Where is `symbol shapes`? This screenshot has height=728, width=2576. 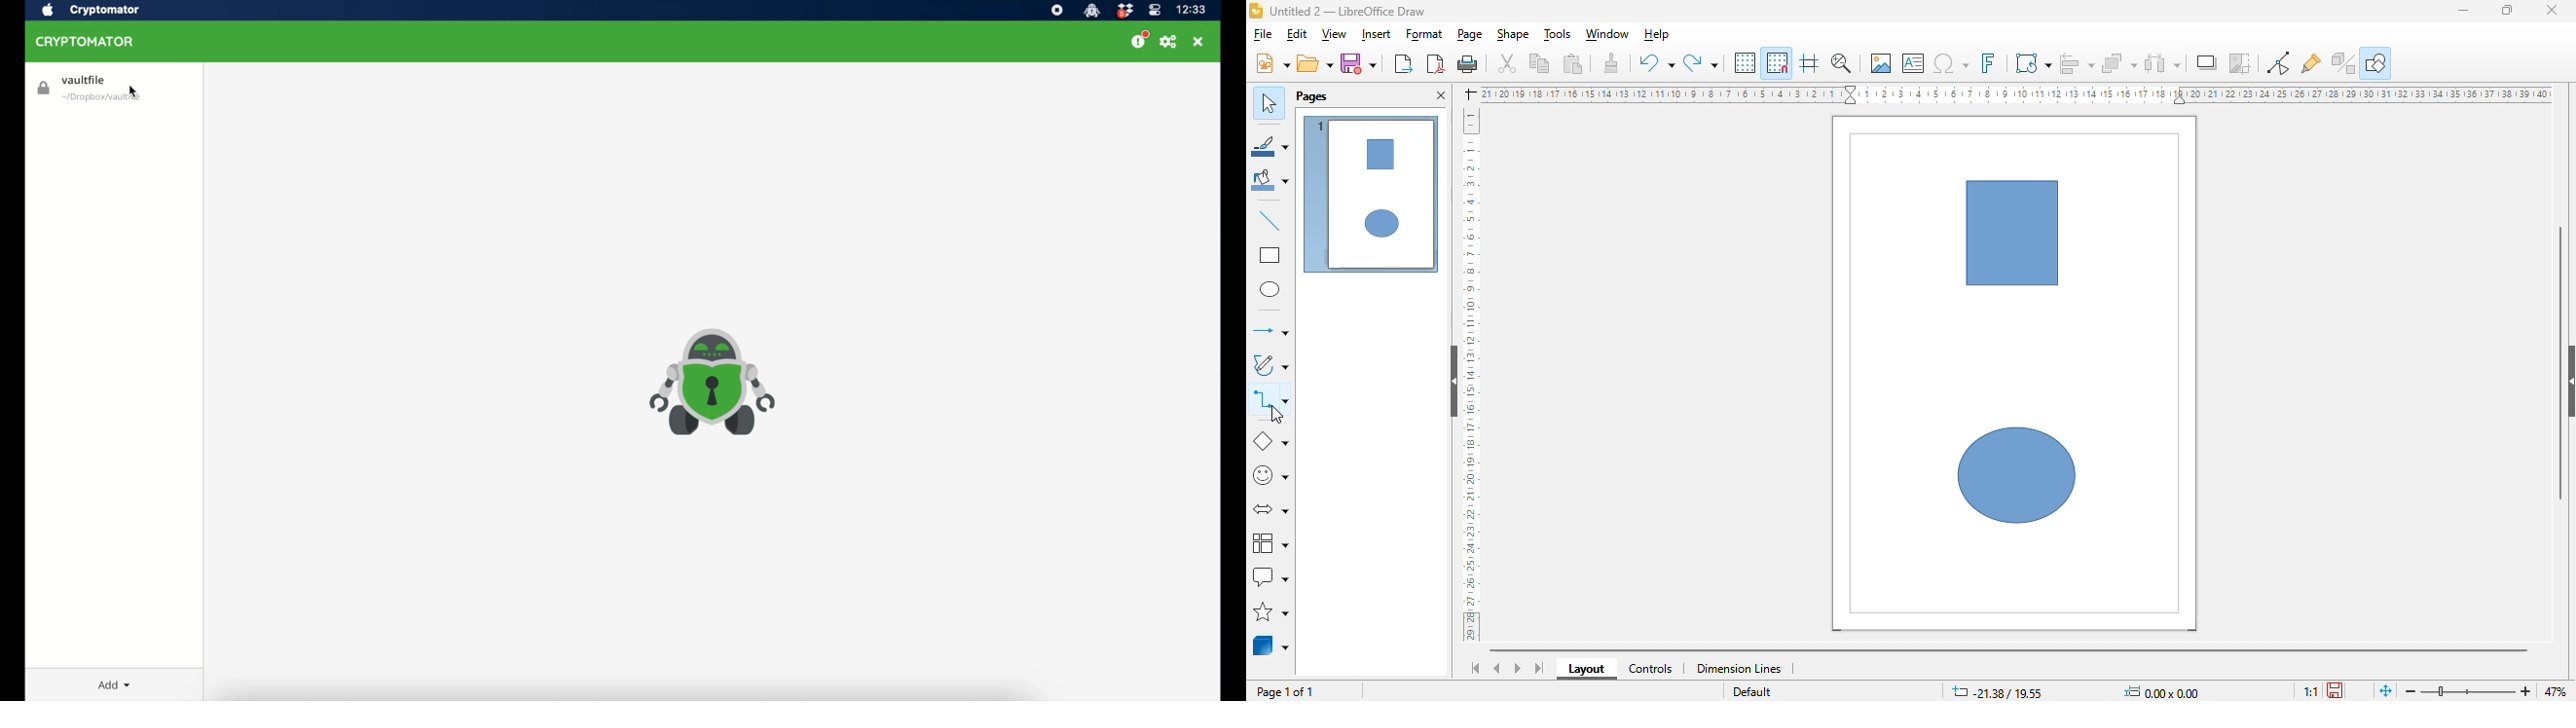 symbol shapes is located at coordinates (1271, 476).